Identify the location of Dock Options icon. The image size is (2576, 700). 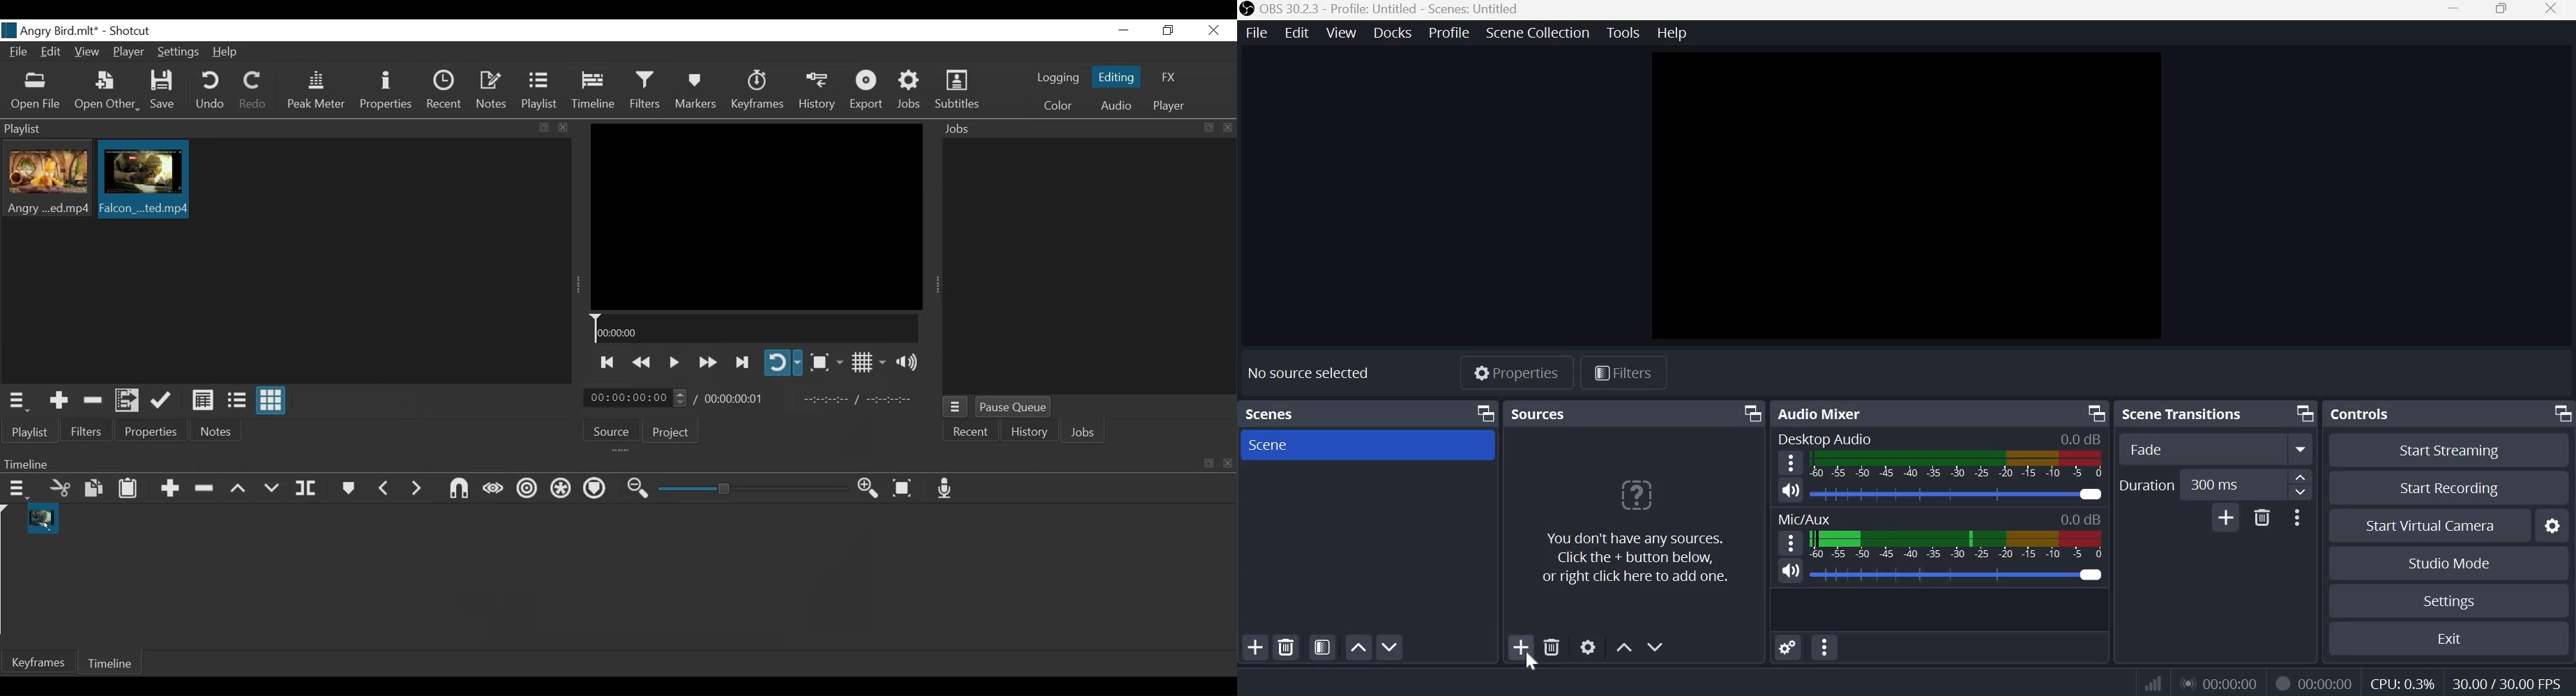
(1481, 414).